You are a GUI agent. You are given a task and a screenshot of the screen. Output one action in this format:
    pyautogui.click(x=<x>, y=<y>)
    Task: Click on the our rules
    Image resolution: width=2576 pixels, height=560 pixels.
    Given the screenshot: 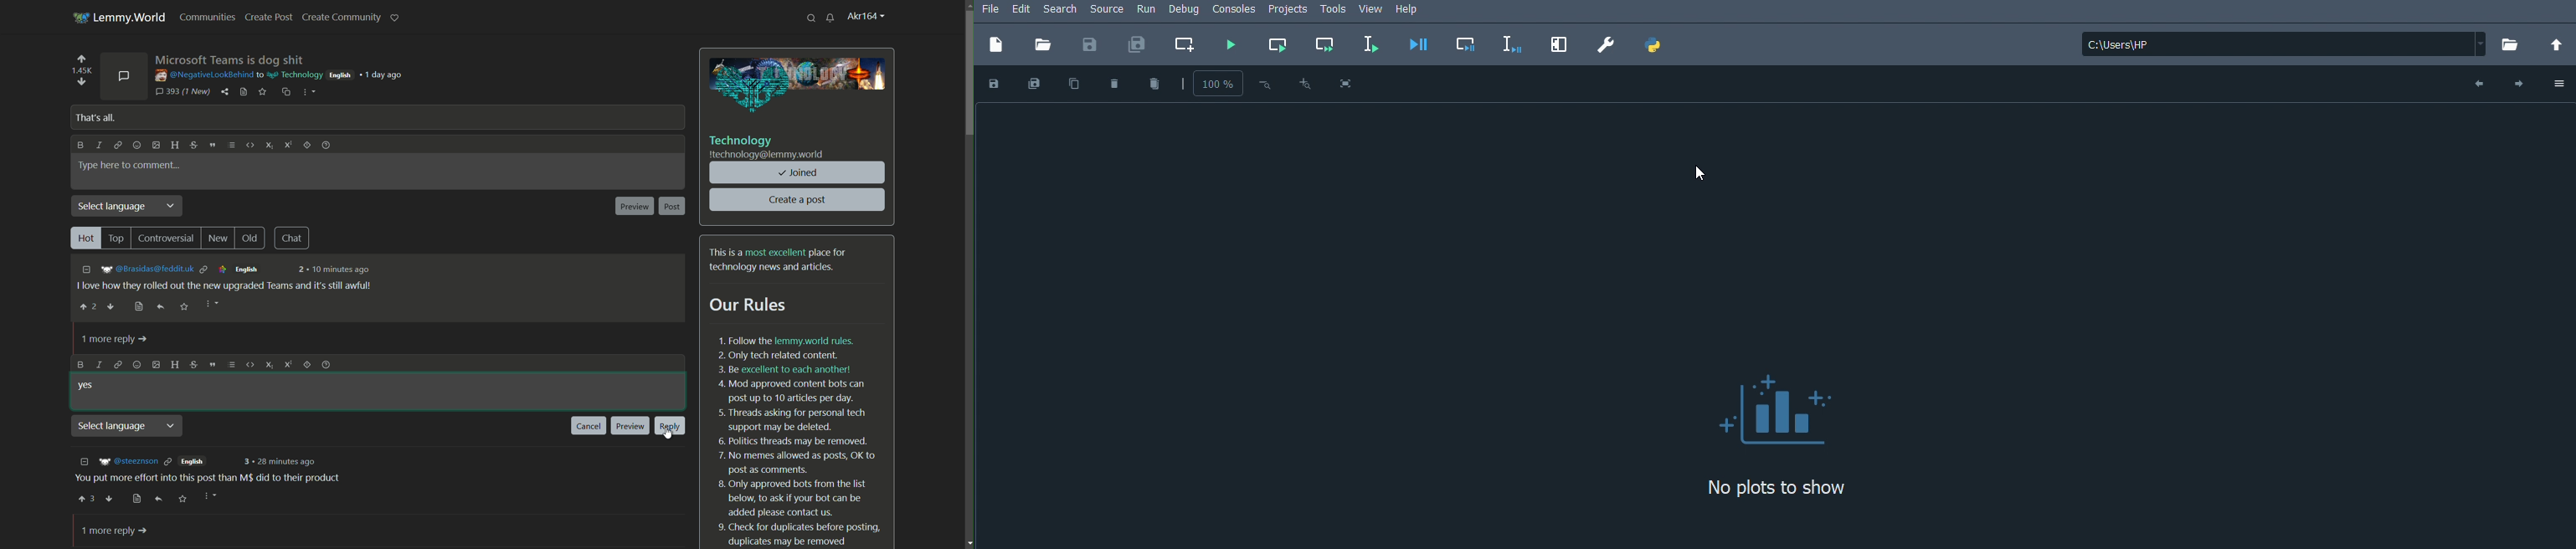 What is the action you would take?
    pyautogui.click(x=750, y=306)
    